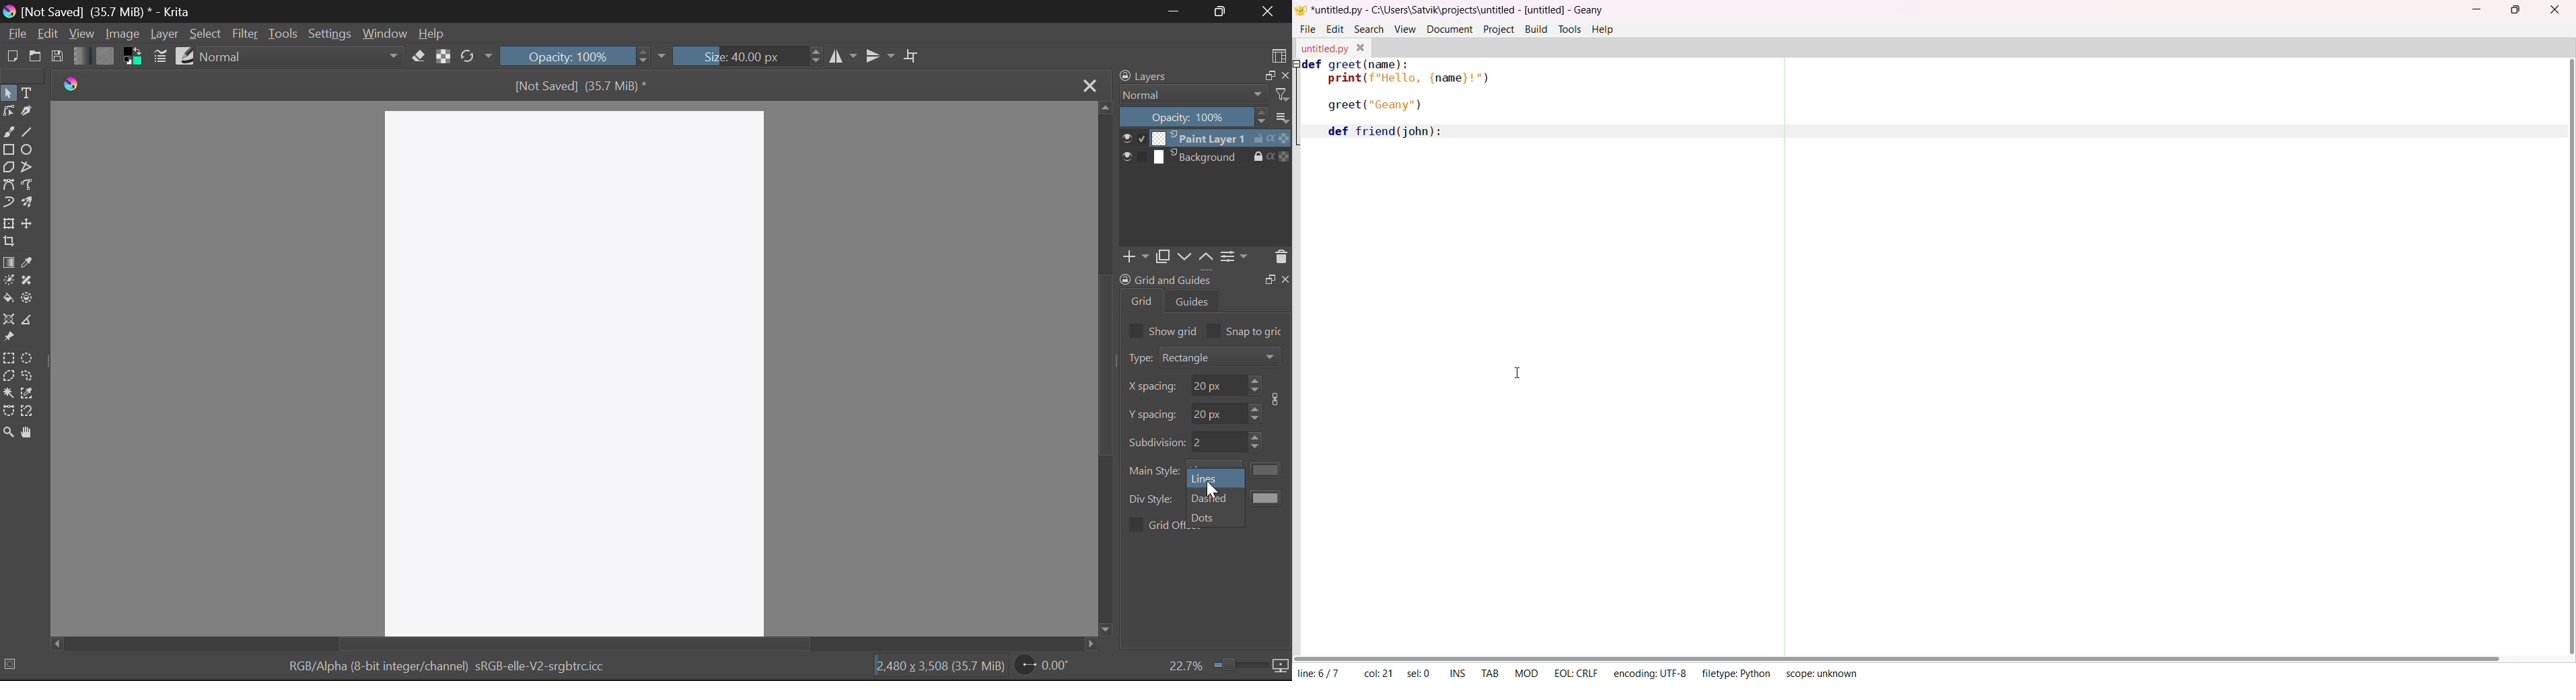 The width and height of the screenshot is (2576, 700). I want to click on edit, so click(1333, 29).